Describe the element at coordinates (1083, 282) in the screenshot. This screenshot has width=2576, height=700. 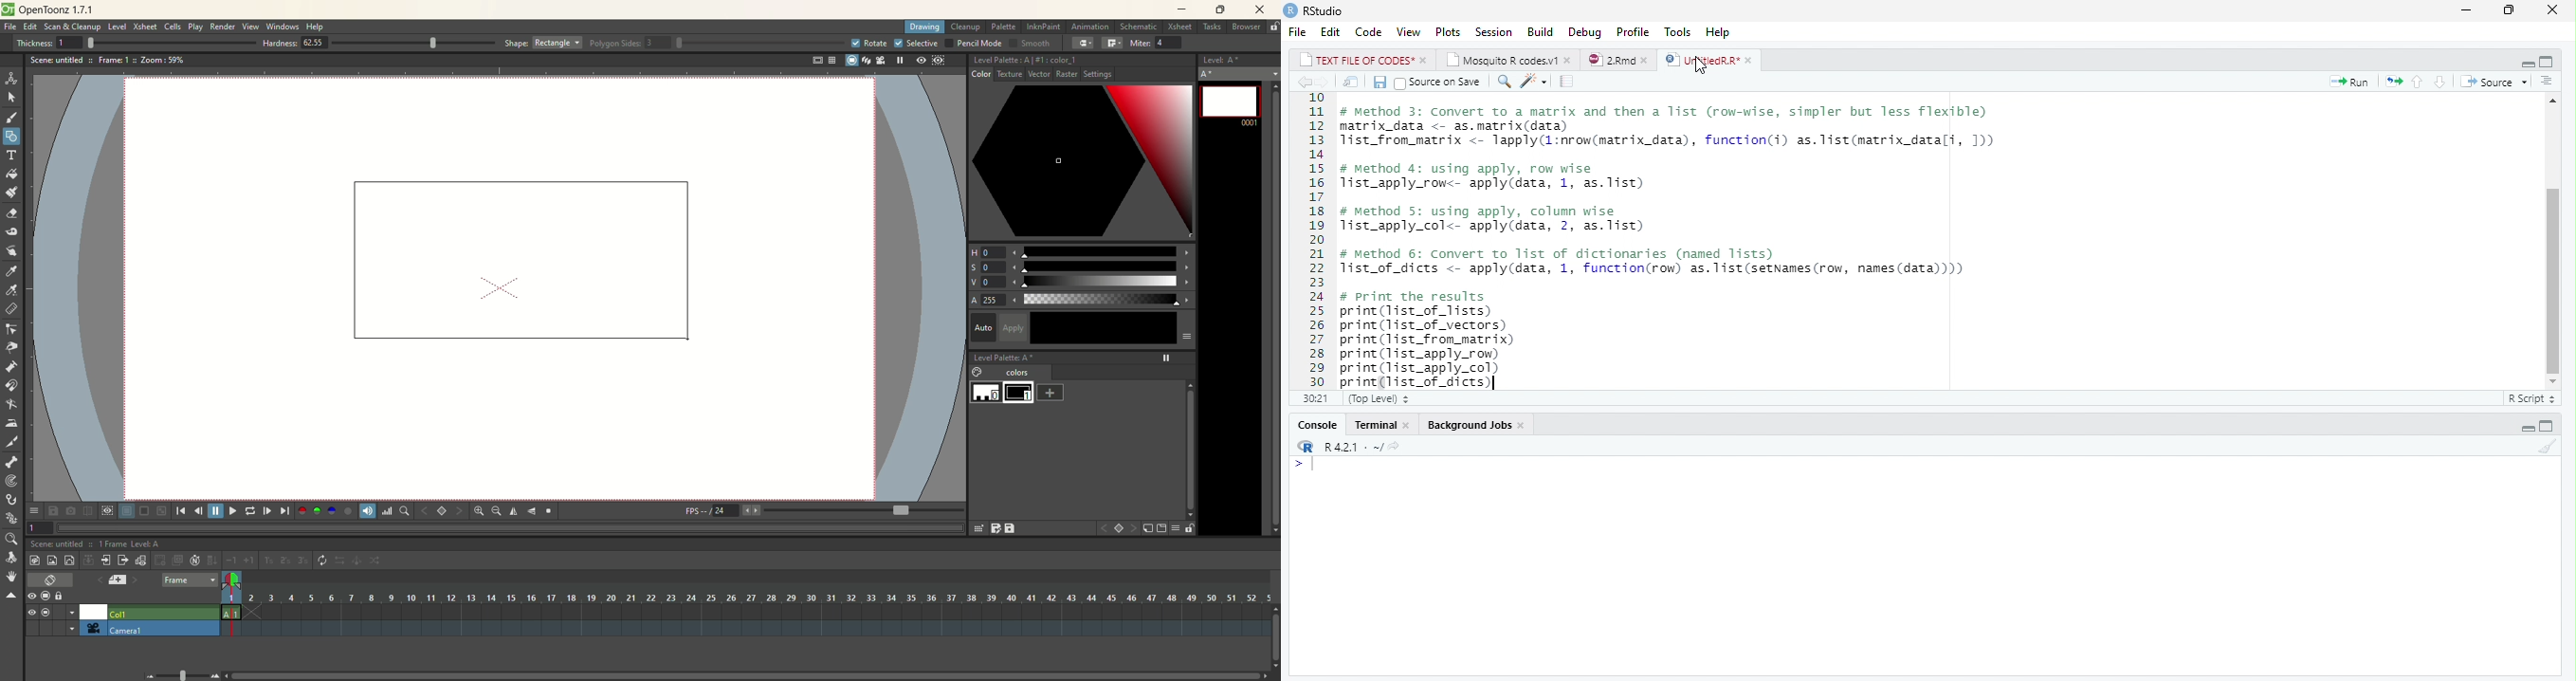
I see `value` at that location.